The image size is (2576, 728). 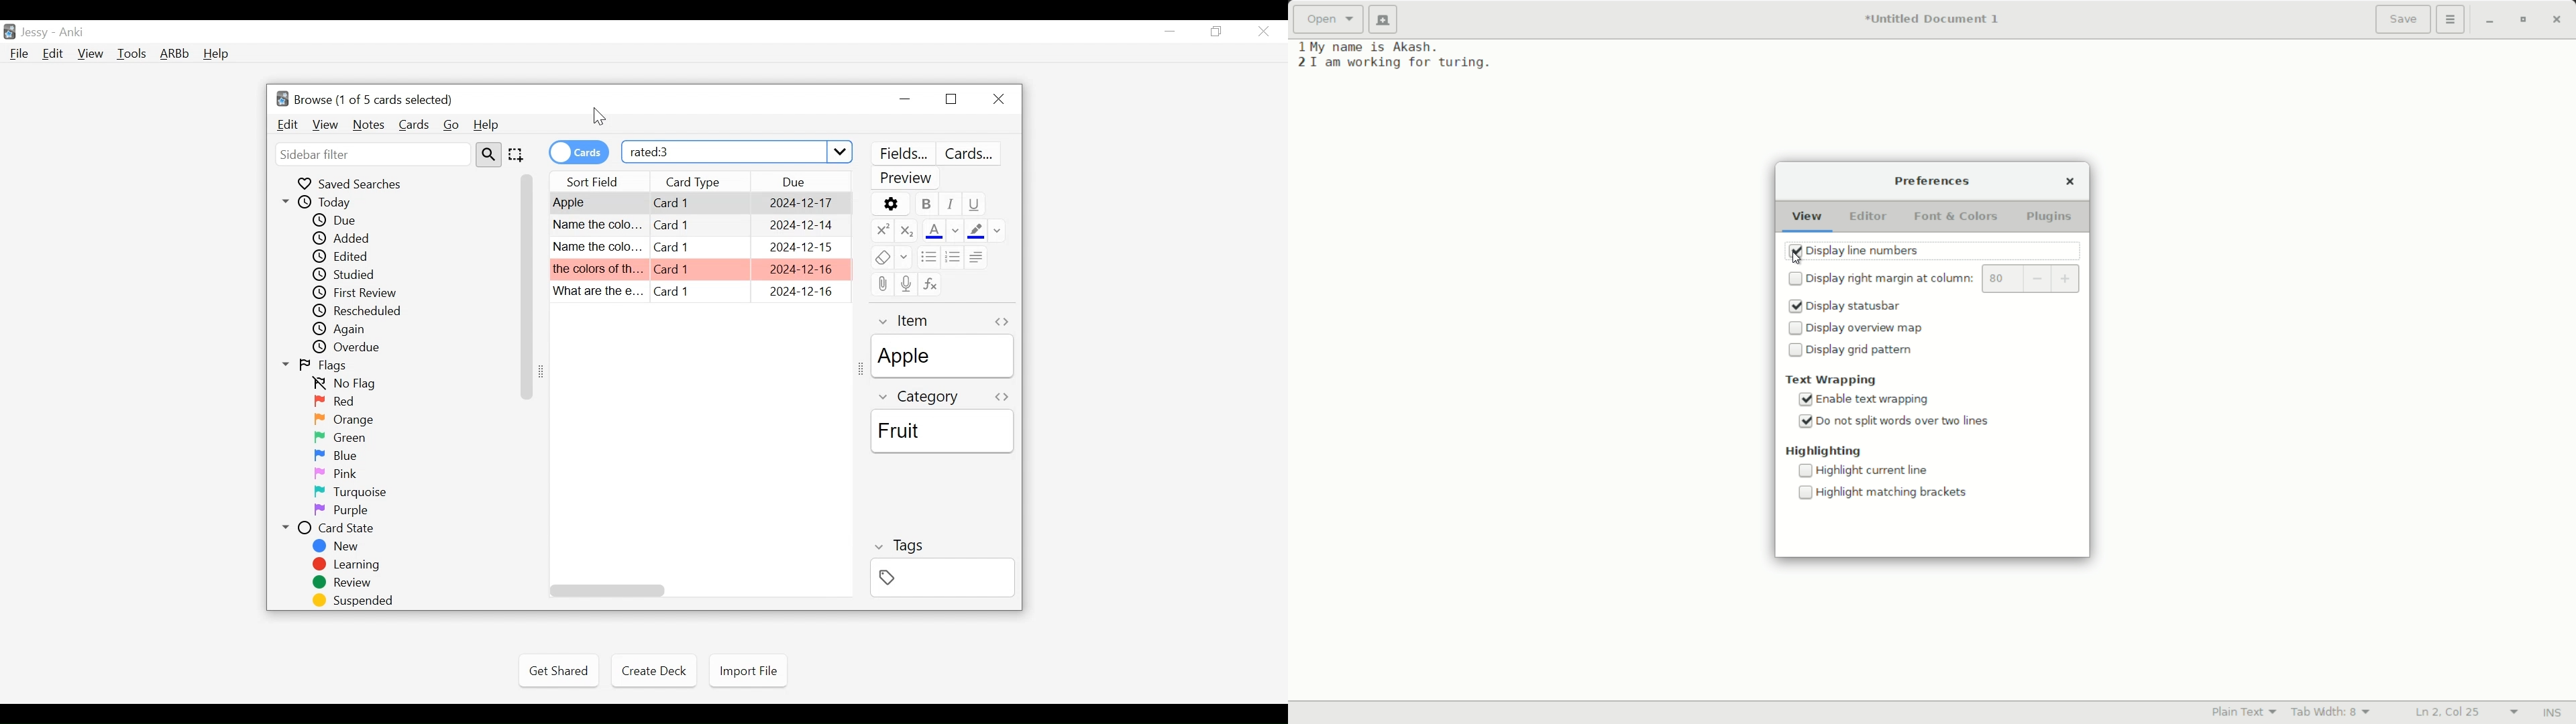 I want to click on Red, so click(x=339, y=402).